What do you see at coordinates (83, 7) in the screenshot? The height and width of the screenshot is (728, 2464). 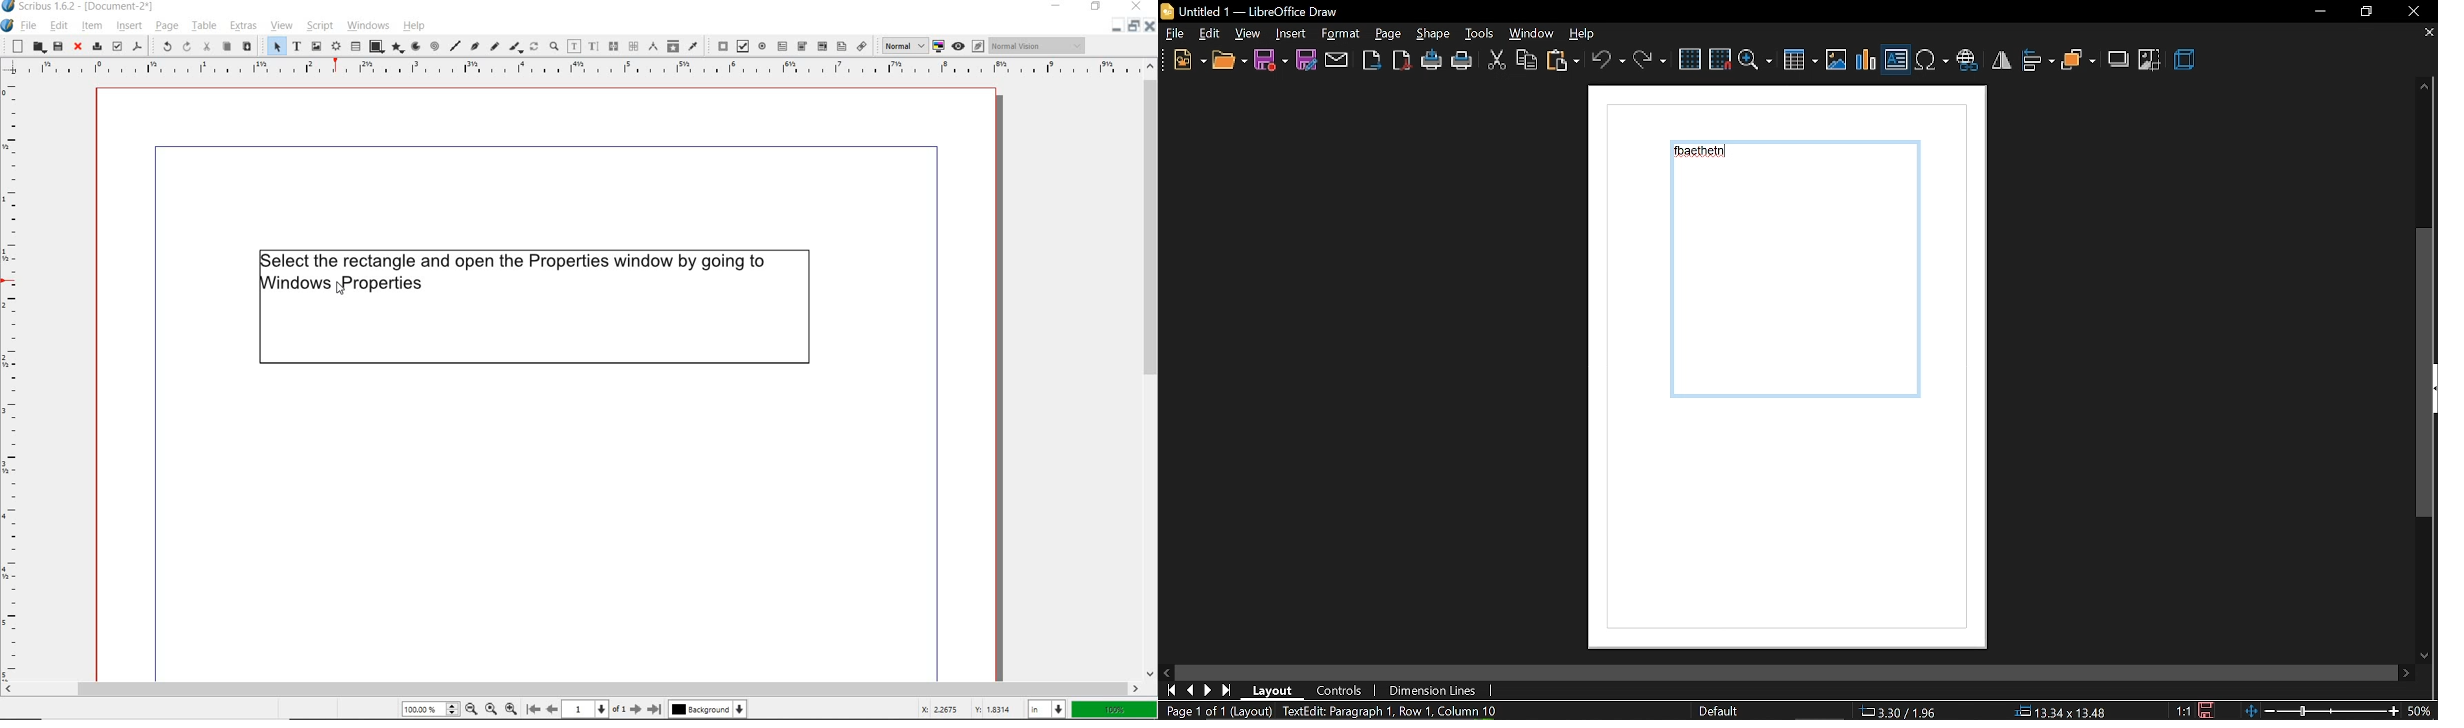 I see `scribus 1.6.2 - [Document-2*]` at bounding box center [83, 7].